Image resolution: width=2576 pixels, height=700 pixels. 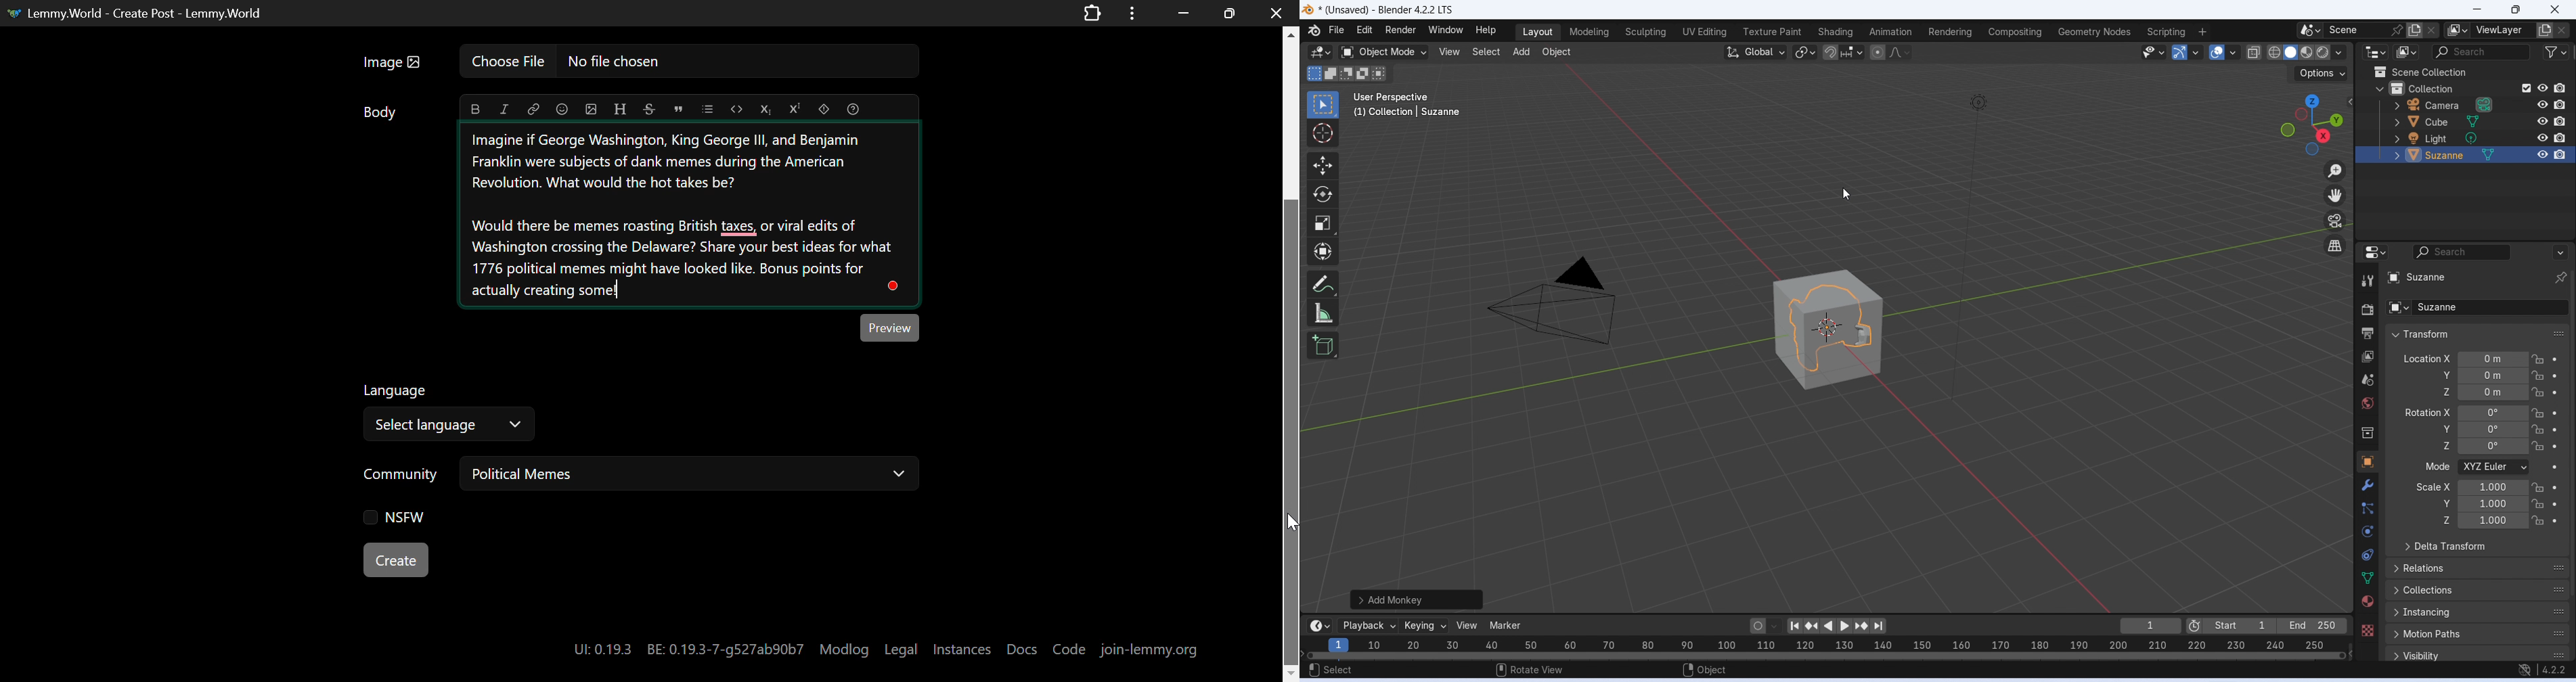 I want to click on Application Options, so click(x=1132, y=12).